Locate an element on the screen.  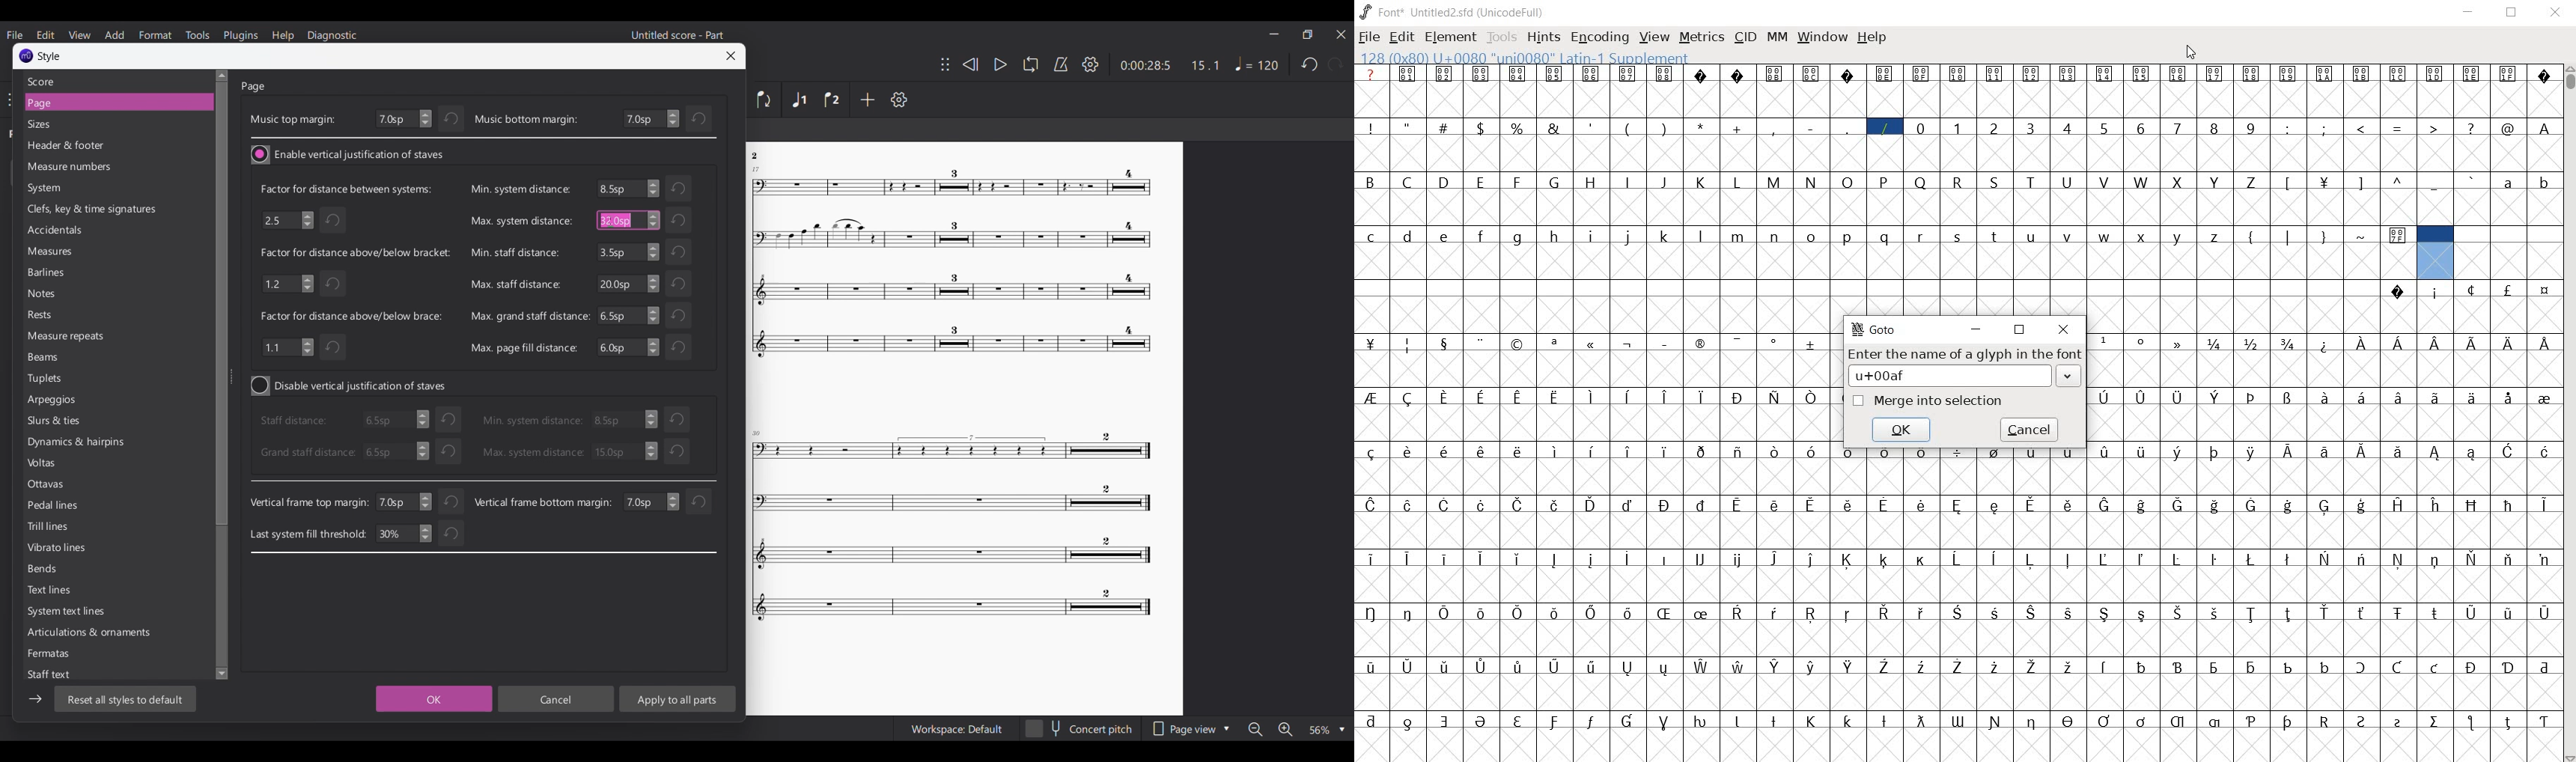
Symbol is located at coordinates (2509, 341).